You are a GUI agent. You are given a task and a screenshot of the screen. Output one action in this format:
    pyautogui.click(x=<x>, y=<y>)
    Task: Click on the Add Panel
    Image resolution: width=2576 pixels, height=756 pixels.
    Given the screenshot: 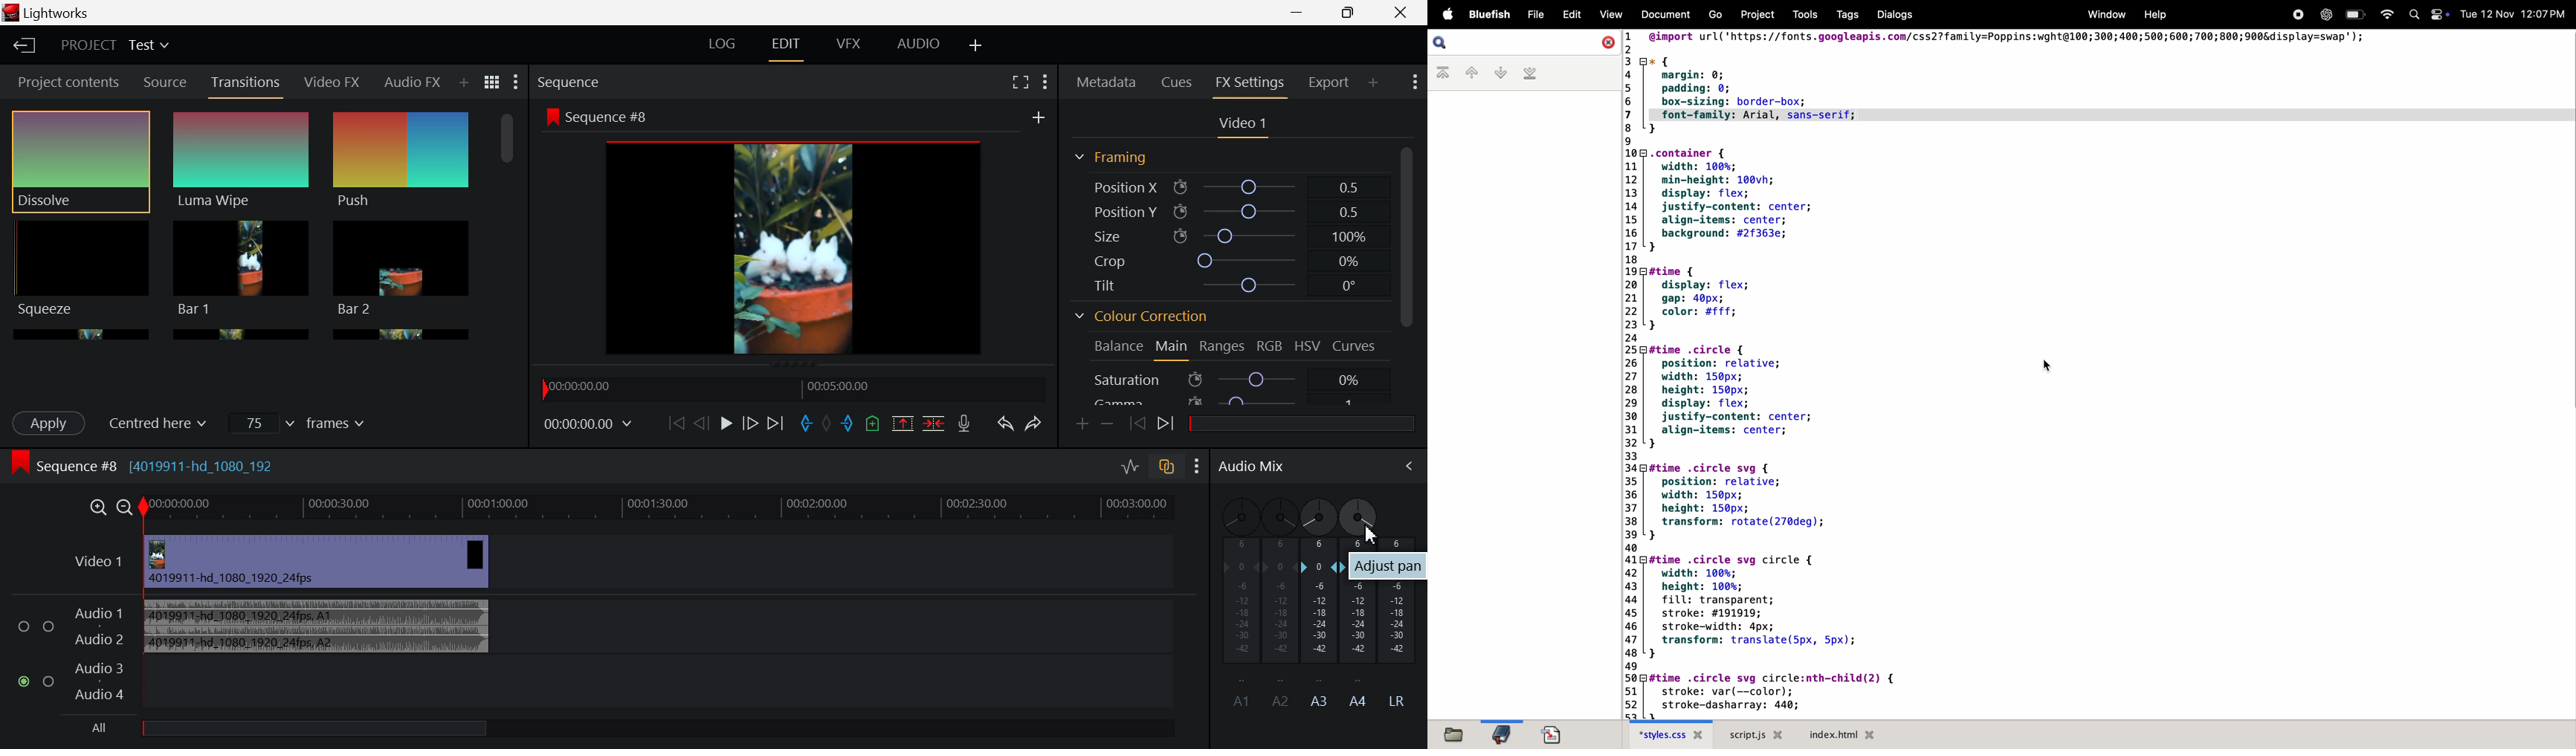 What is the action you would take?
    pyautogui.click(x=464, y=83)
    